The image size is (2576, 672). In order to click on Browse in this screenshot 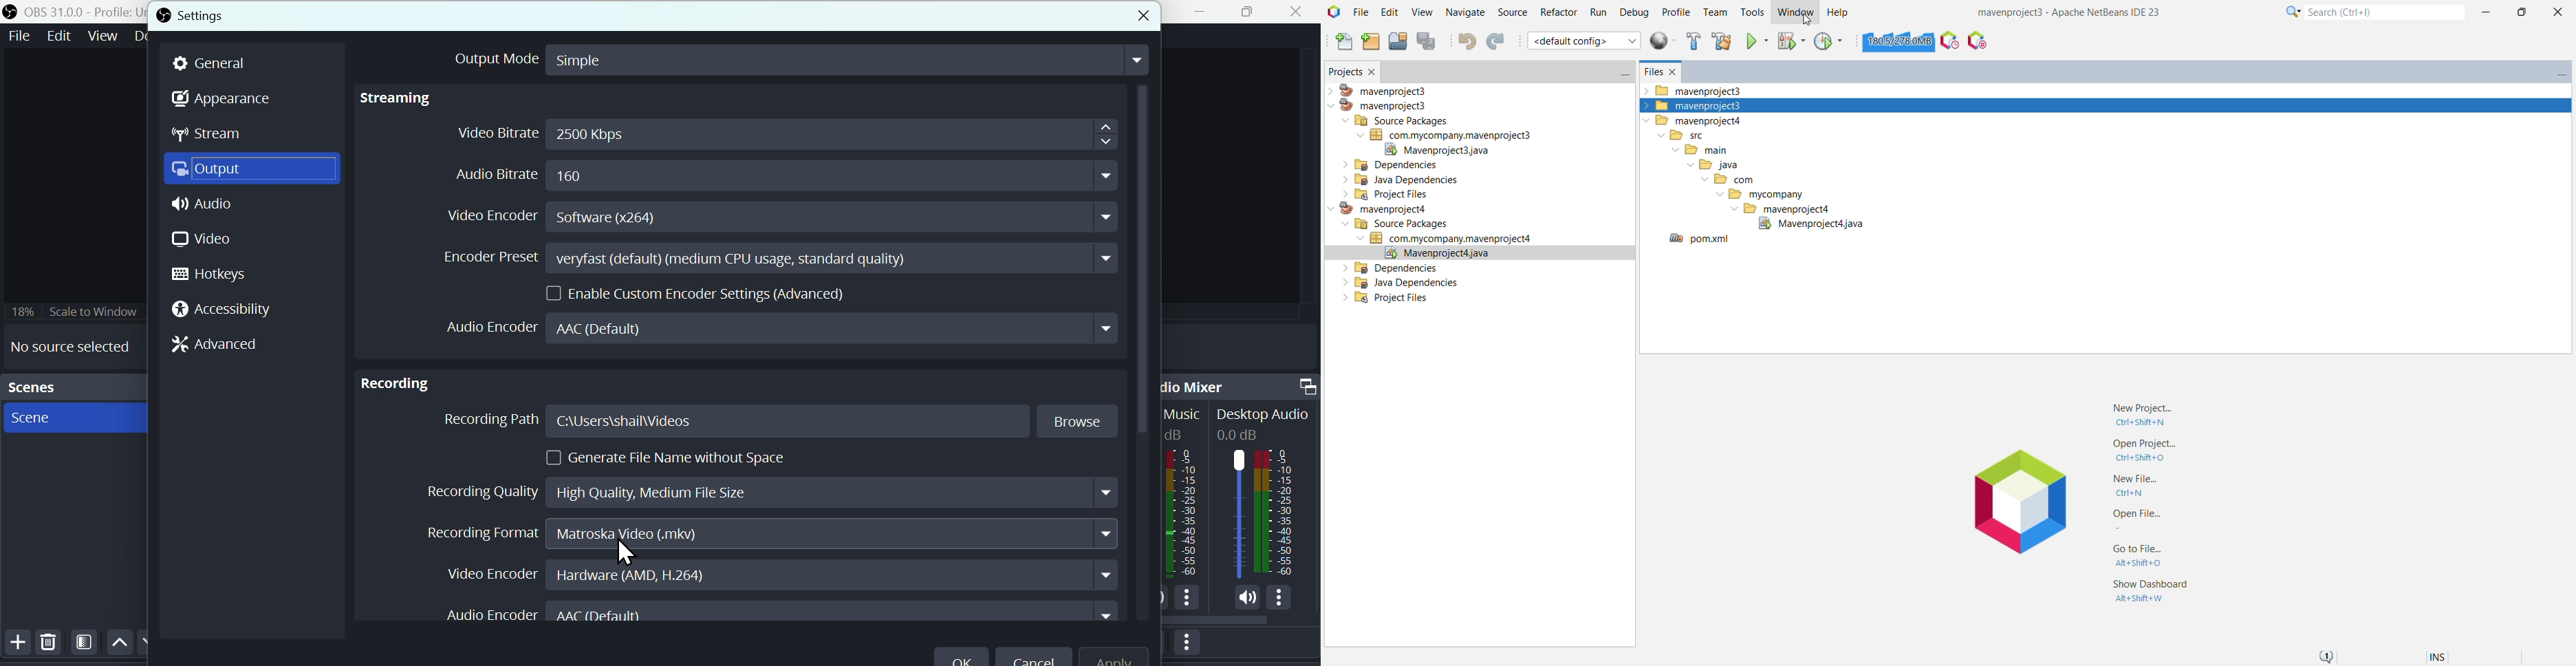, I will do `click(1078, 420)`.